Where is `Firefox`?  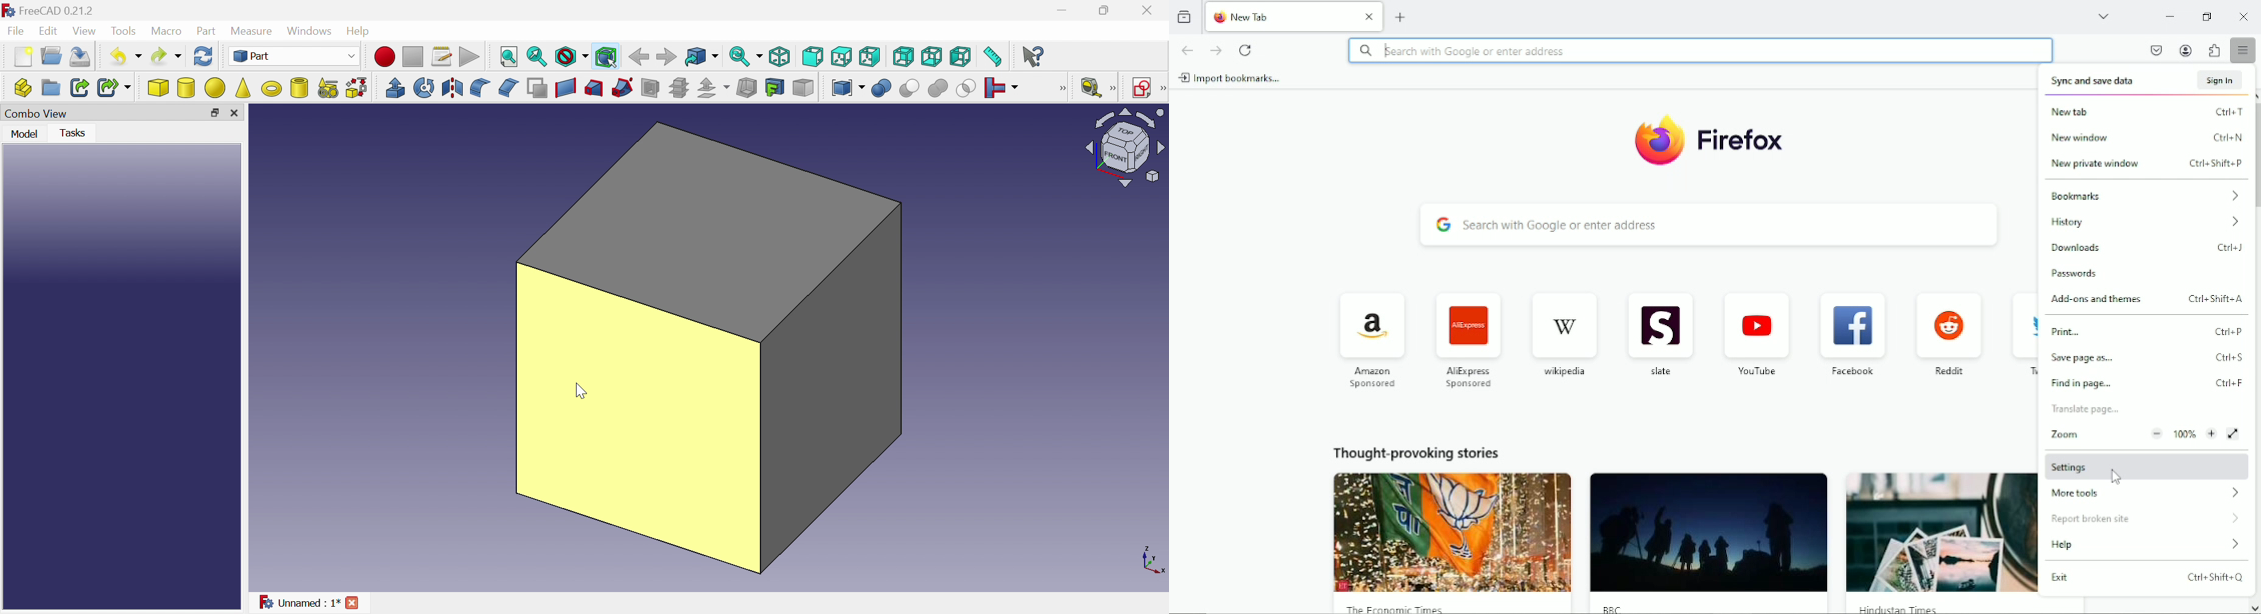 Firefox is located at coordinates (1709, 141).